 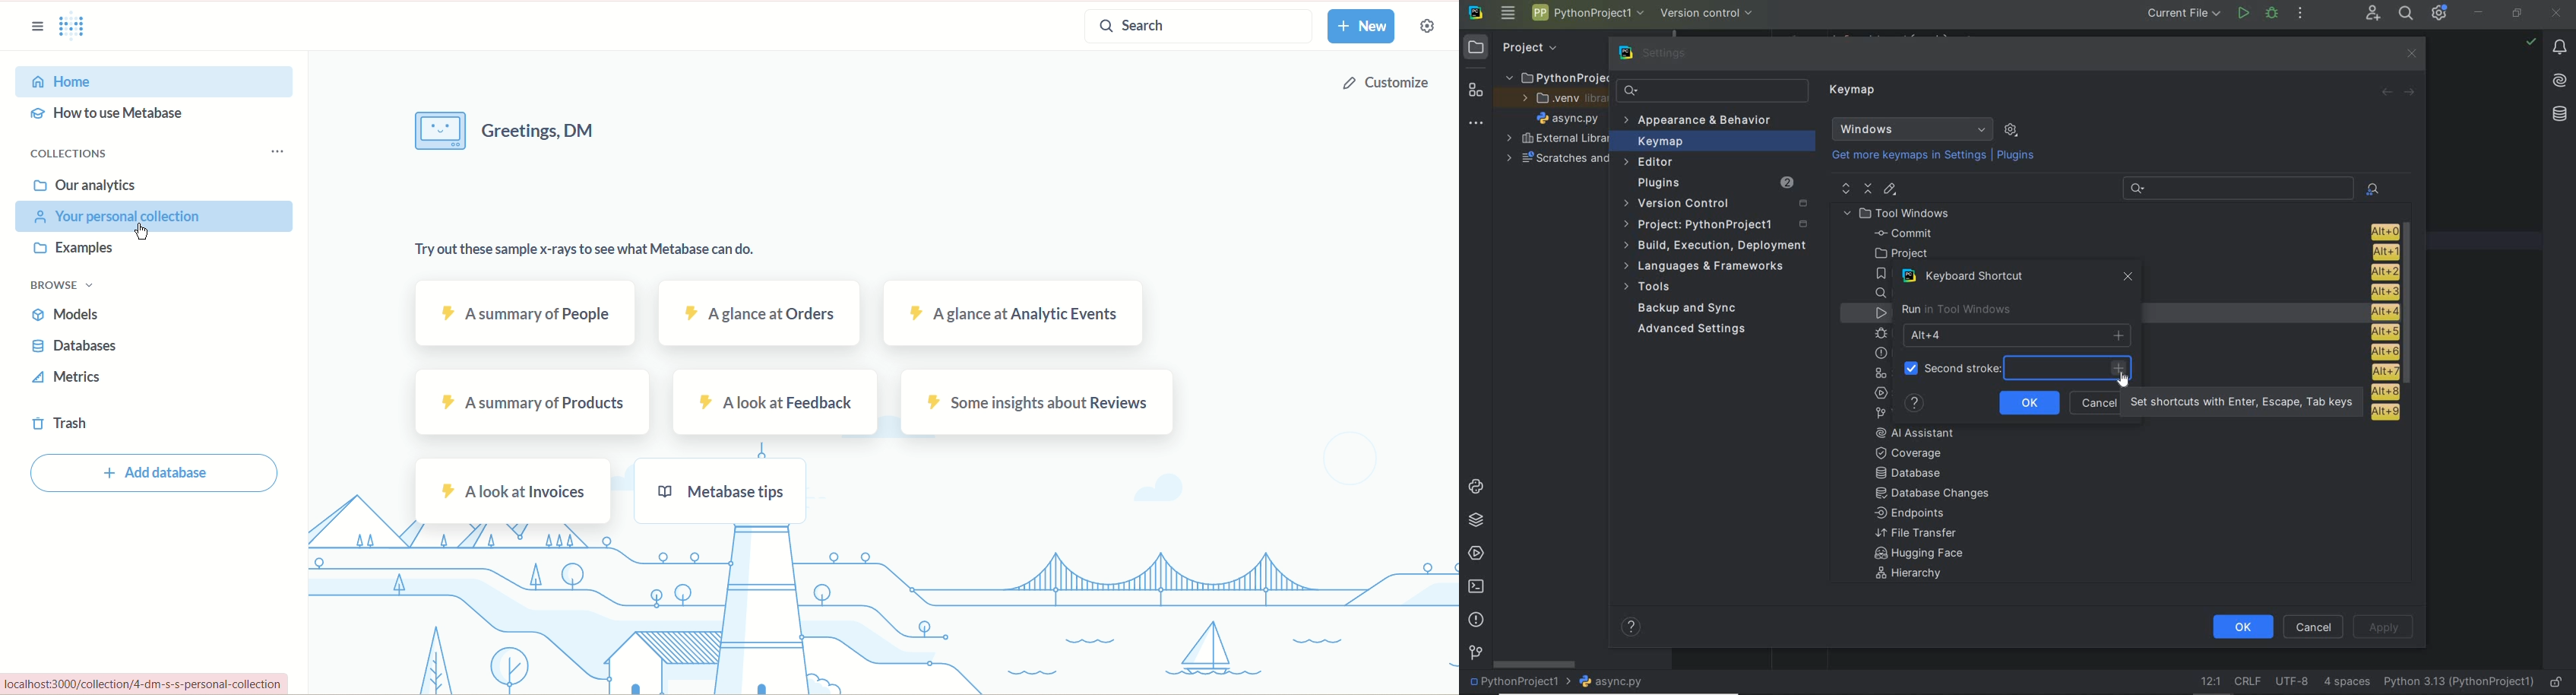 What do you see at coordinates (1476, 13) in the screenshot?
I see `system name` at bounding box center [1476, 13].